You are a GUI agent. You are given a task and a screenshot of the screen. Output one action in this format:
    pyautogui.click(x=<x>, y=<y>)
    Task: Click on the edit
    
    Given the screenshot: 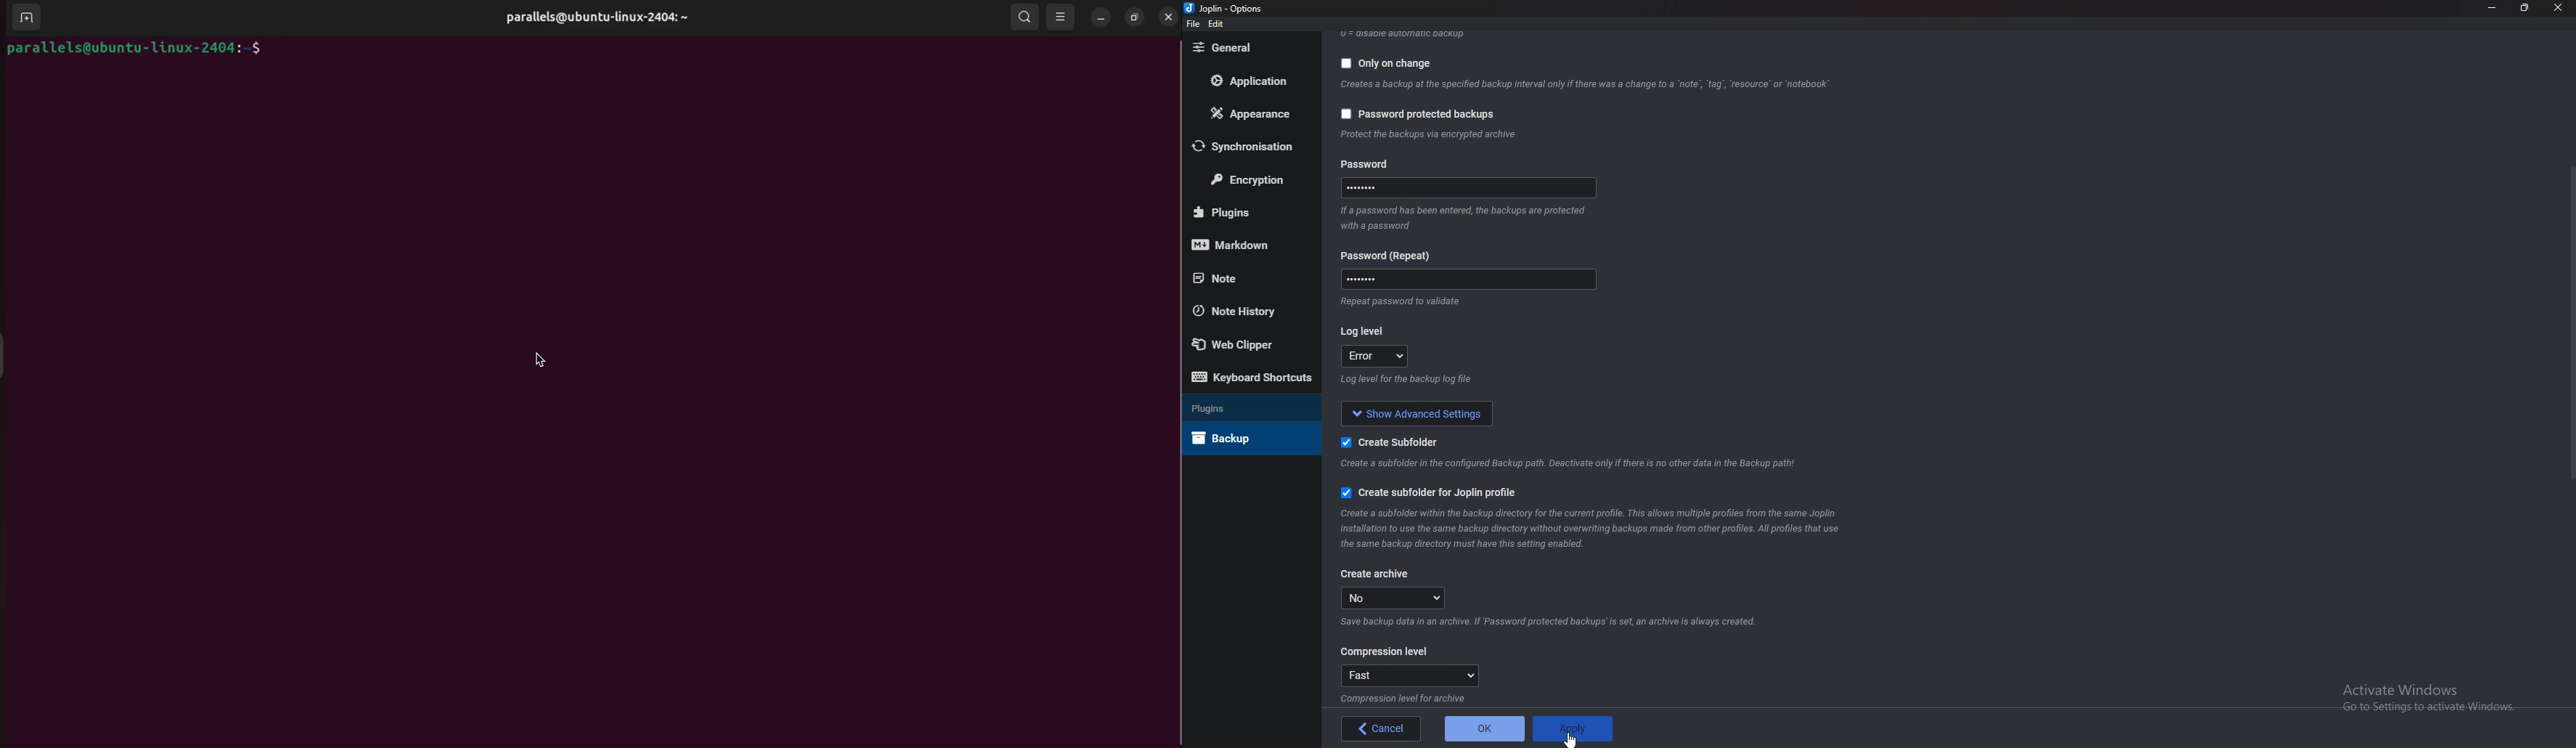 What is the action you would take?
    pyautogui.click(x=1217, y=23)
    